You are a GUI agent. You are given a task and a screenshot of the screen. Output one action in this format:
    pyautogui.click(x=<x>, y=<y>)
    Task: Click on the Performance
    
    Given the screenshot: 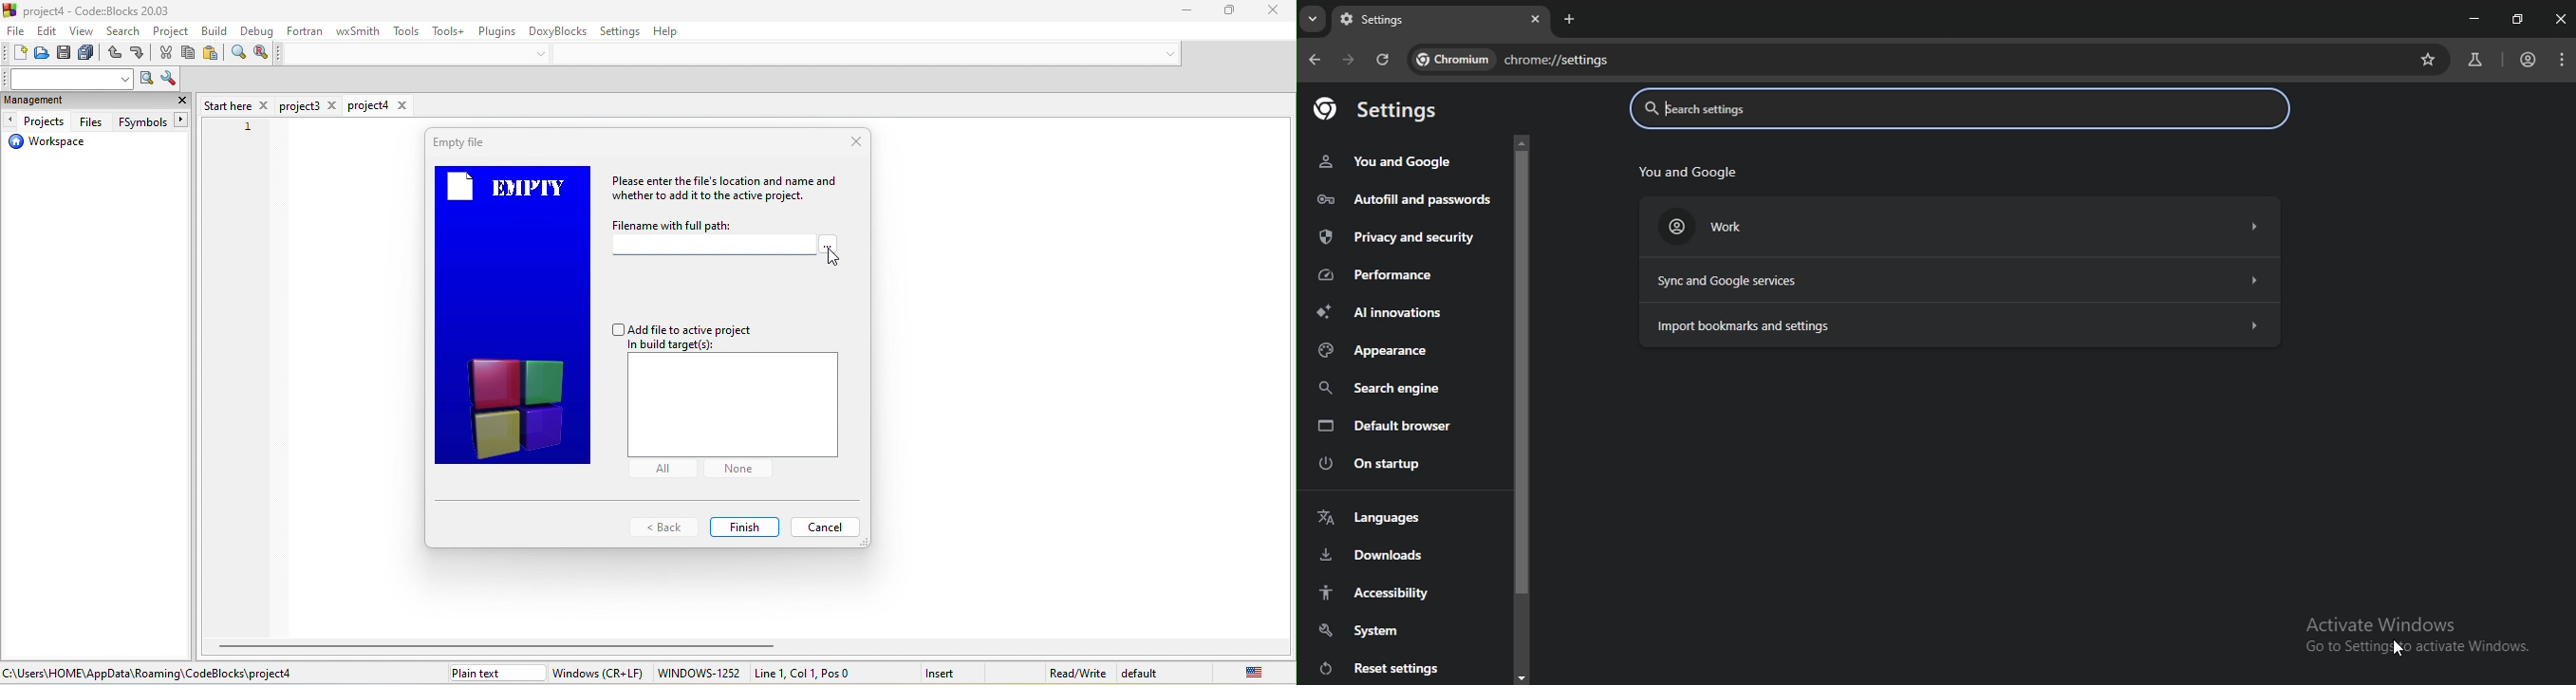 What is the action you would take?
    pyautogui.click(x=1379, y=275)
    